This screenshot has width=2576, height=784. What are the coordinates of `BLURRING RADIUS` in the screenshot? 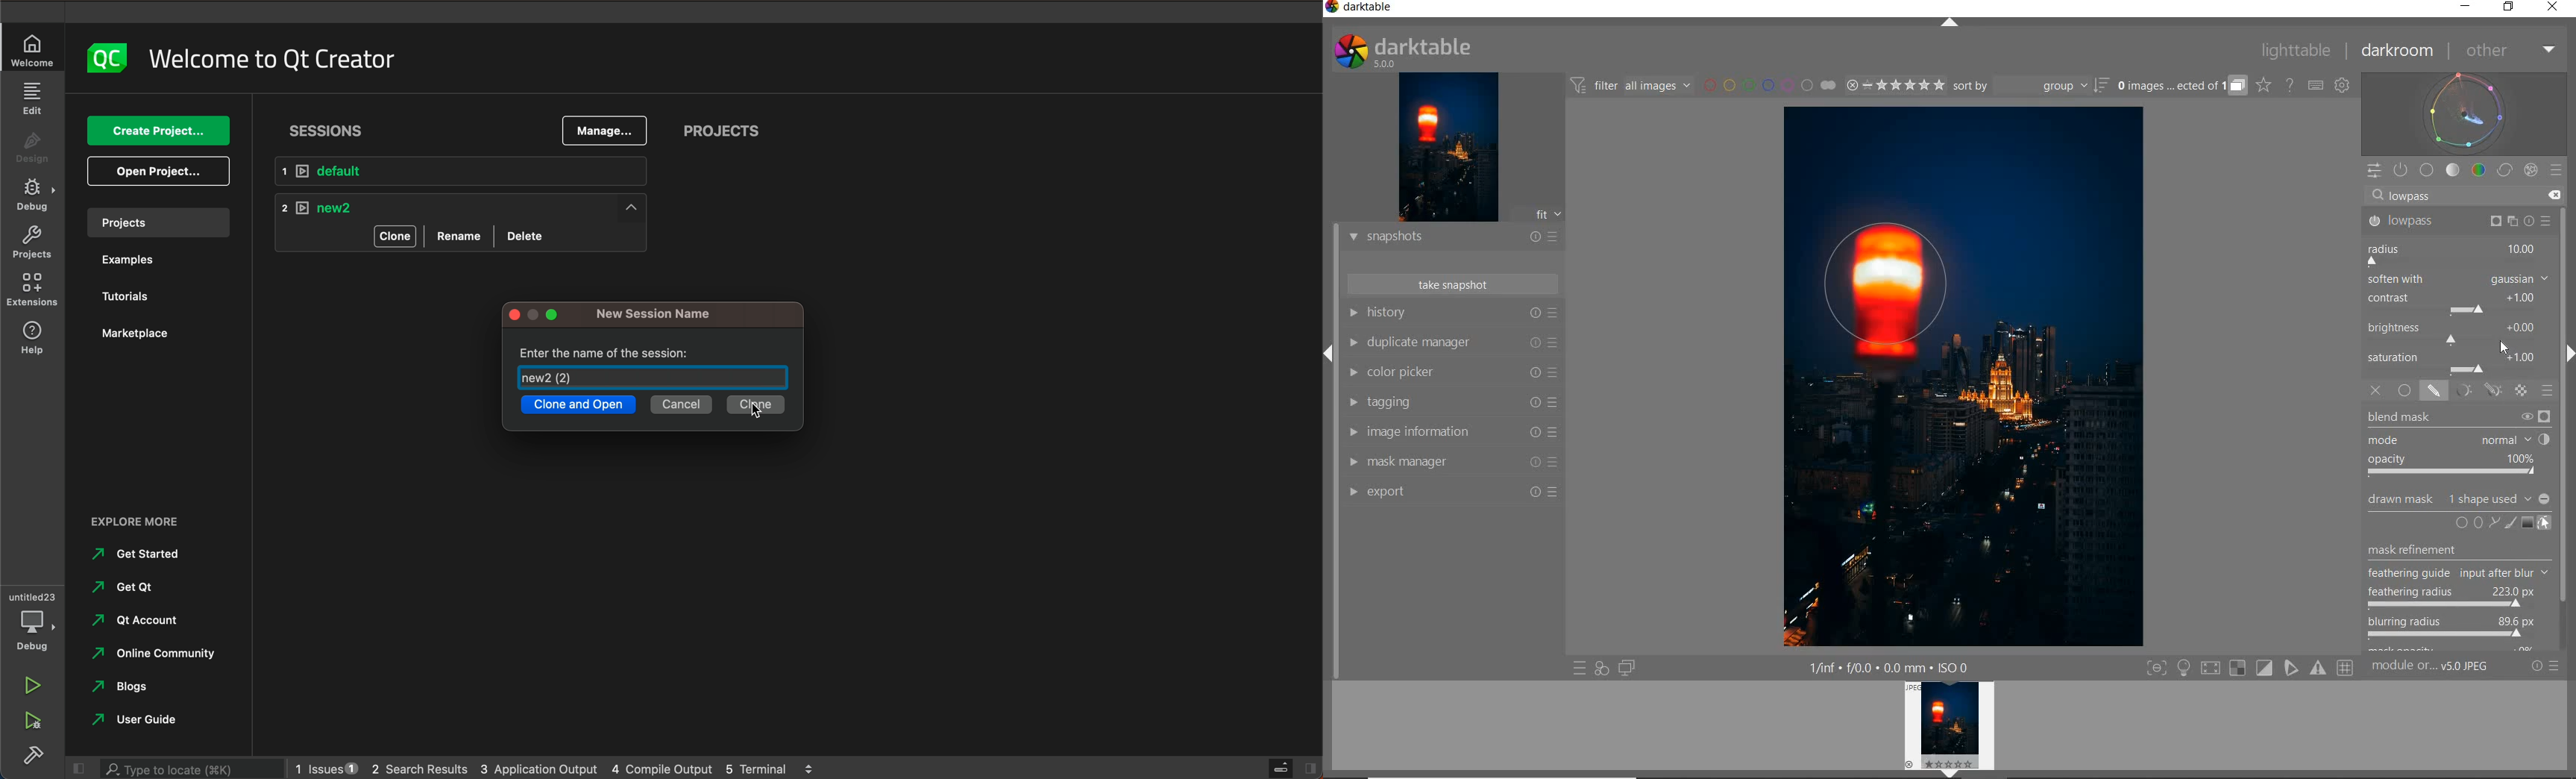 It's located at (2451, 628).